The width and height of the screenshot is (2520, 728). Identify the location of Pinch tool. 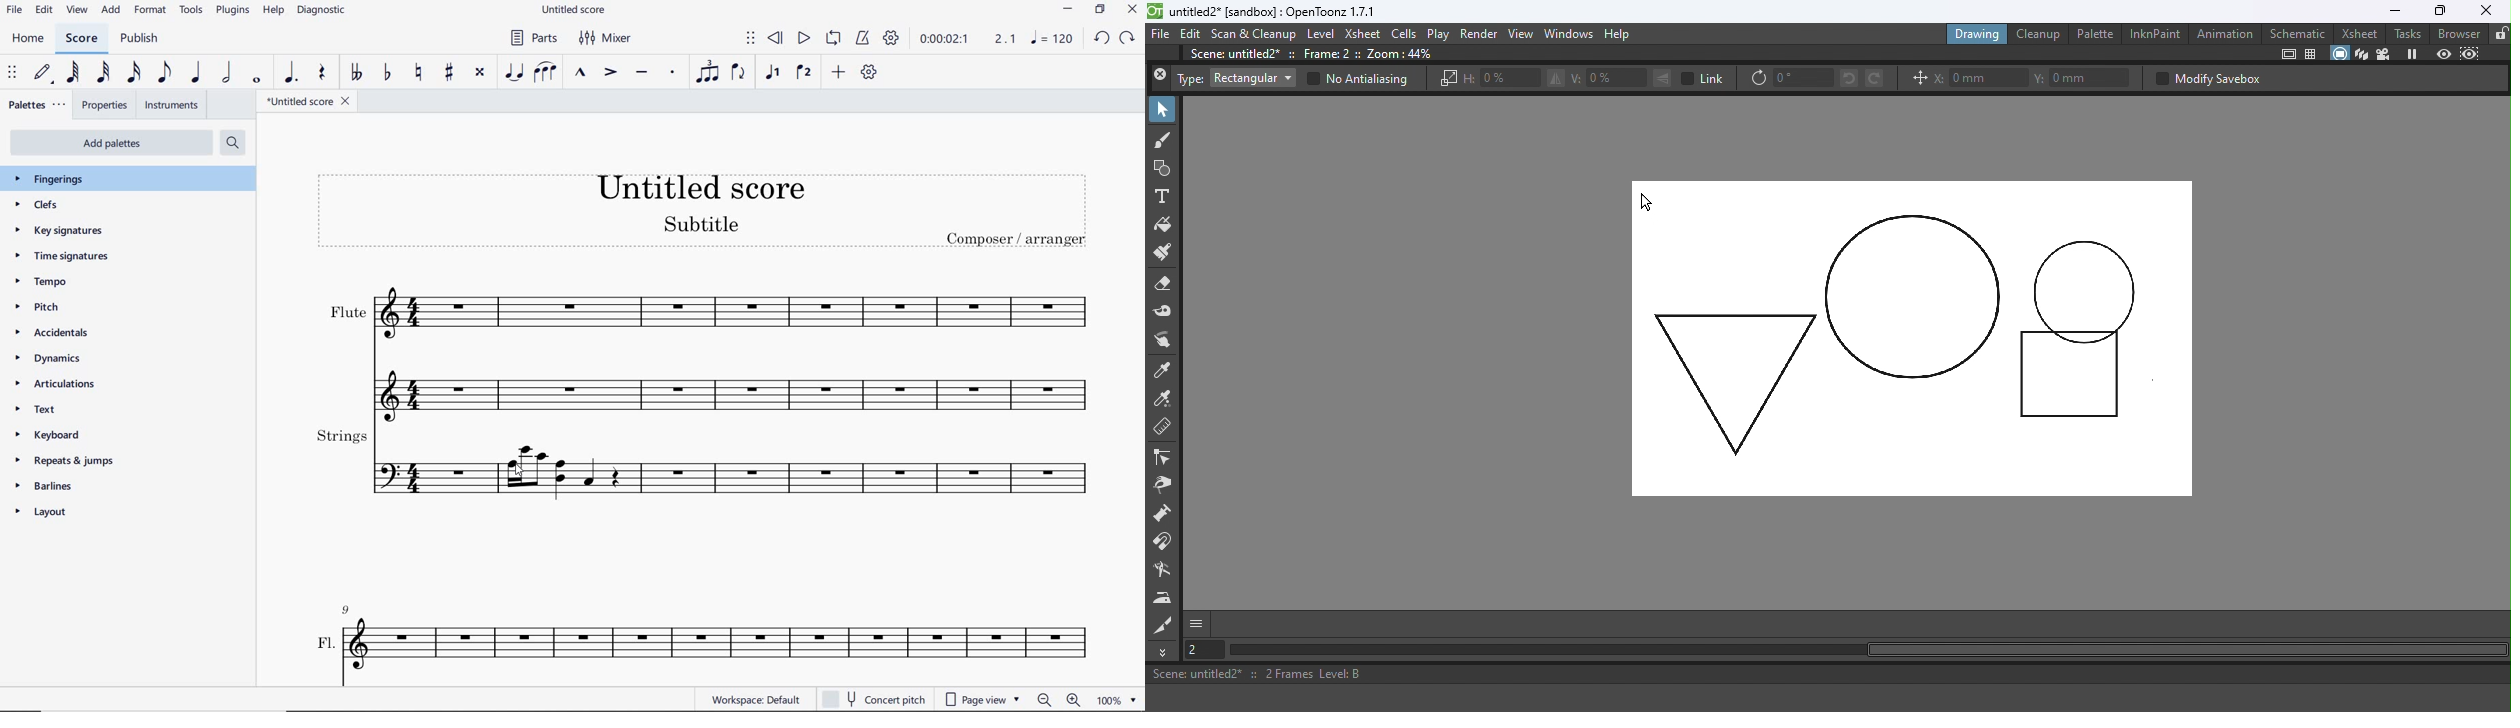
(1163, 487).